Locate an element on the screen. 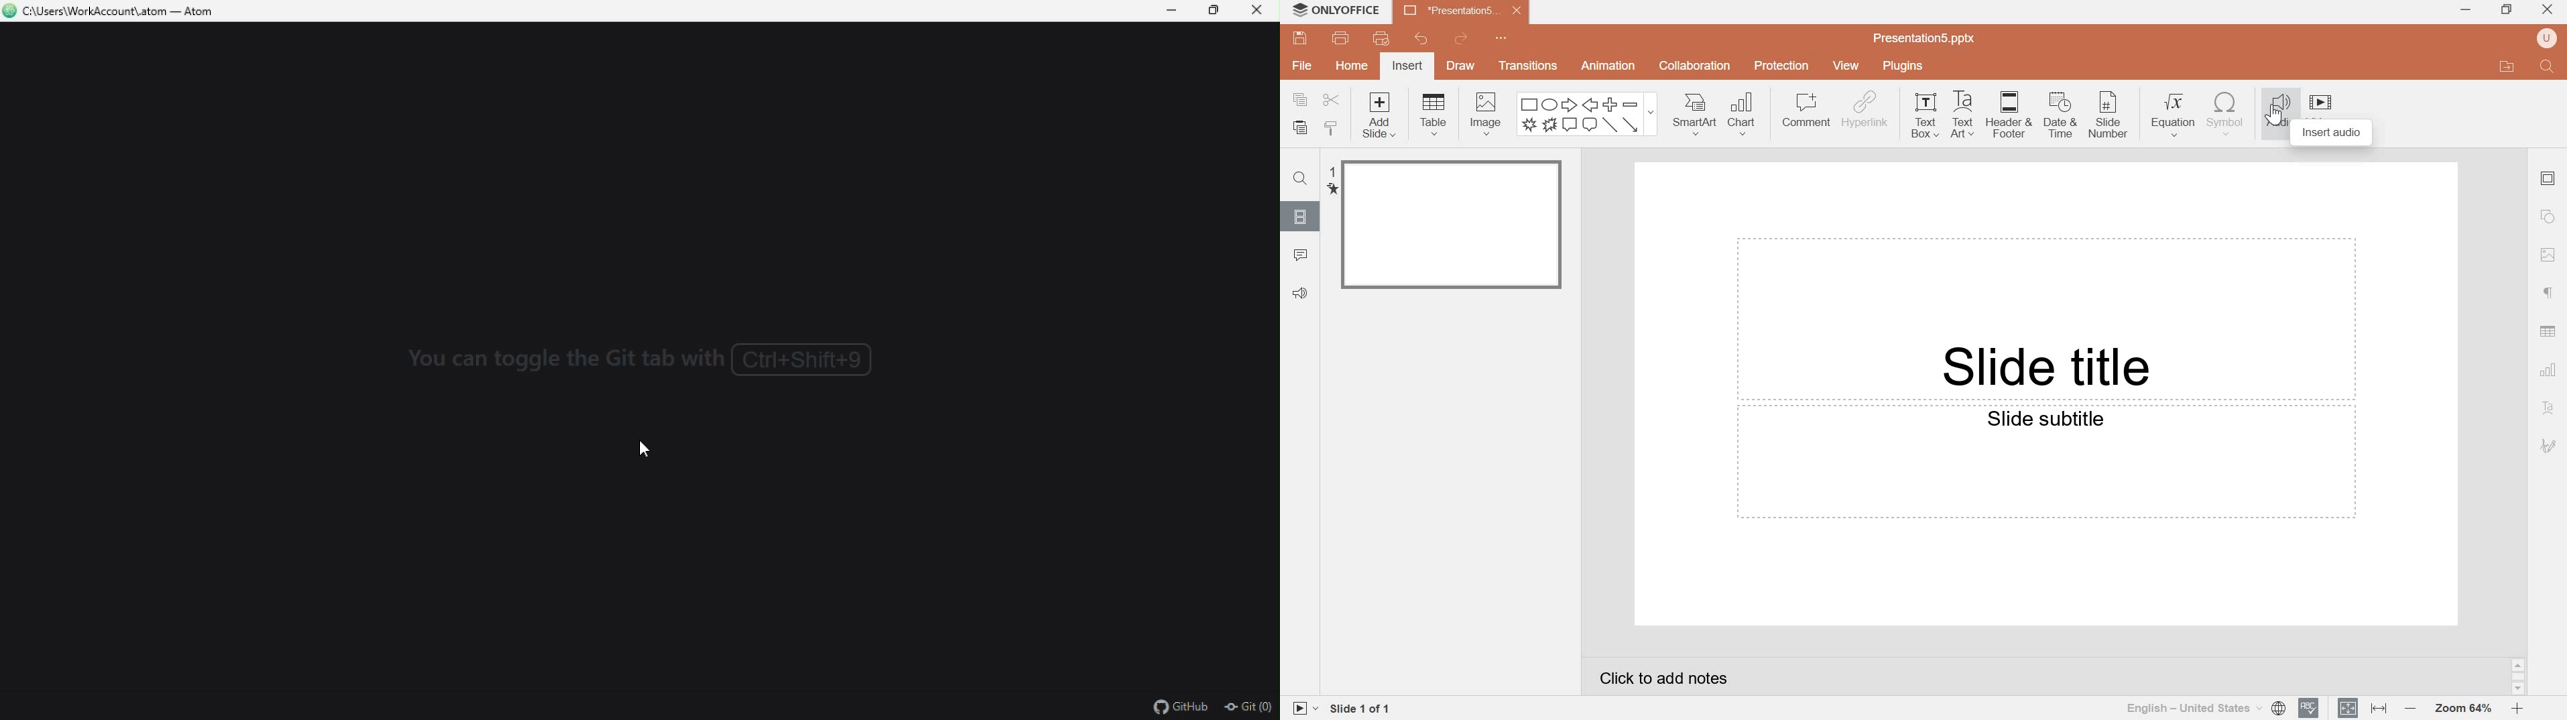 The width and height of the screenshot is (2576, 728). Animation is located at coordinates (1609, 66).